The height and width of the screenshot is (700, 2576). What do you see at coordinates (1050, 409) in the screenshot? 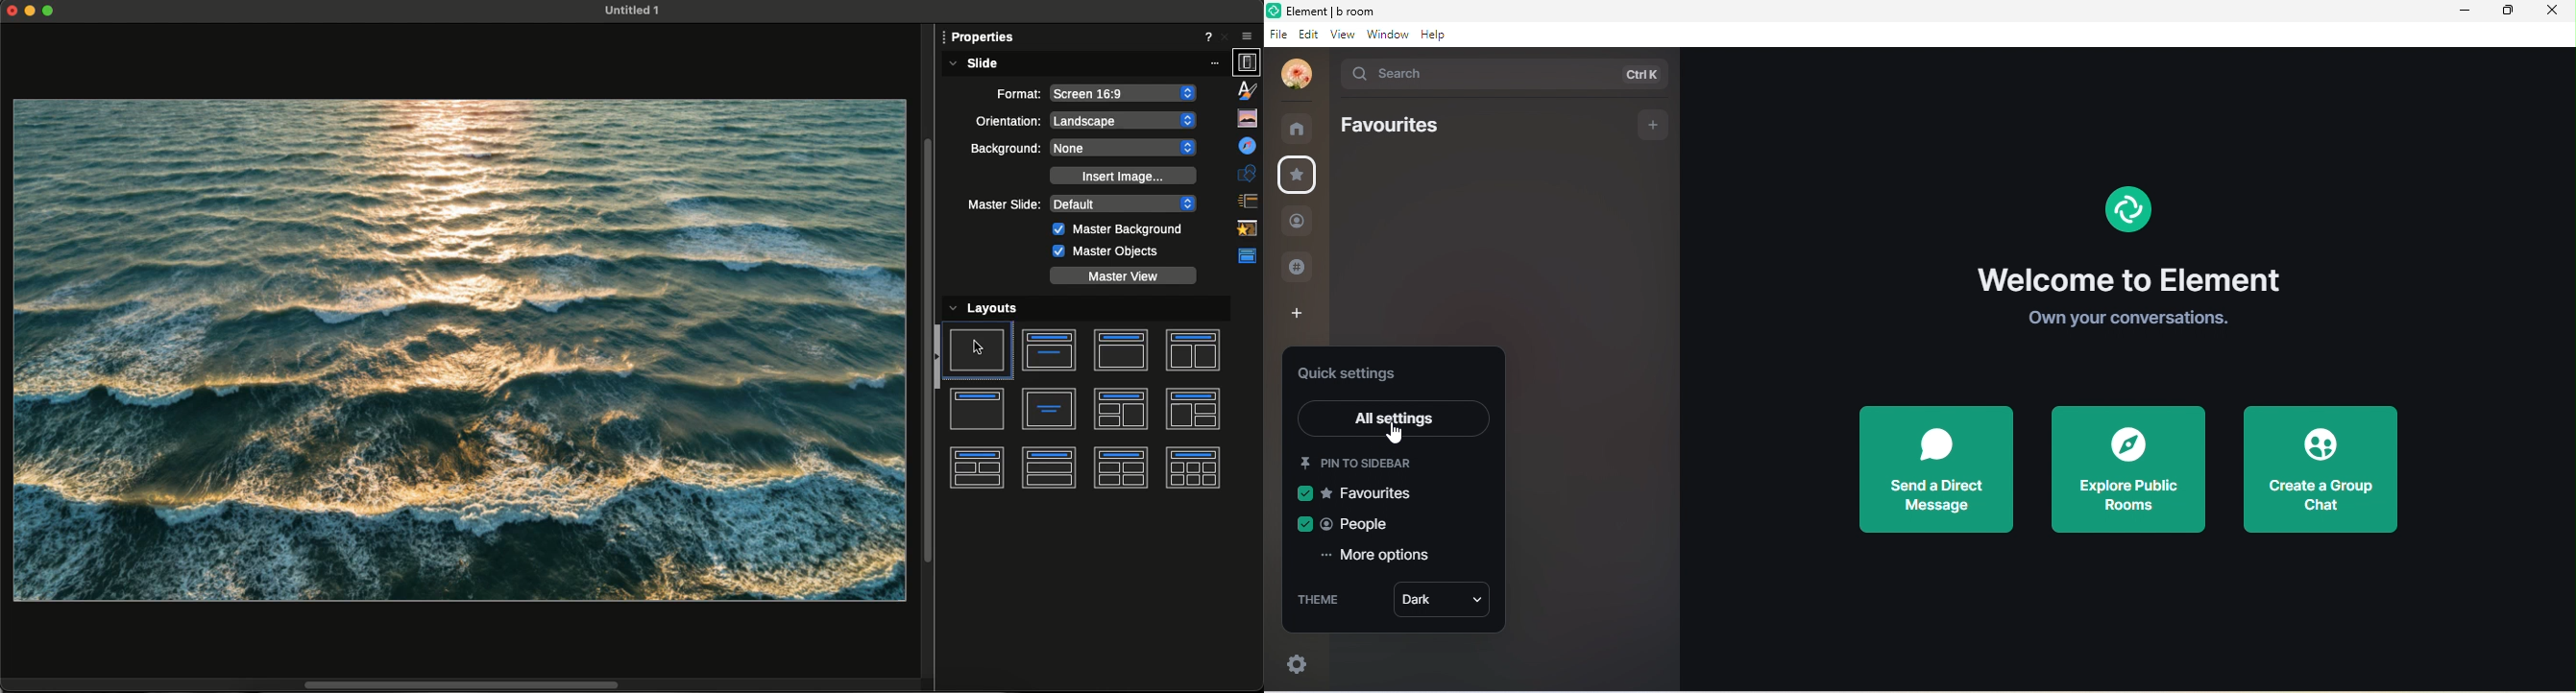
I see `Text` at bounding box center [1050, 409].